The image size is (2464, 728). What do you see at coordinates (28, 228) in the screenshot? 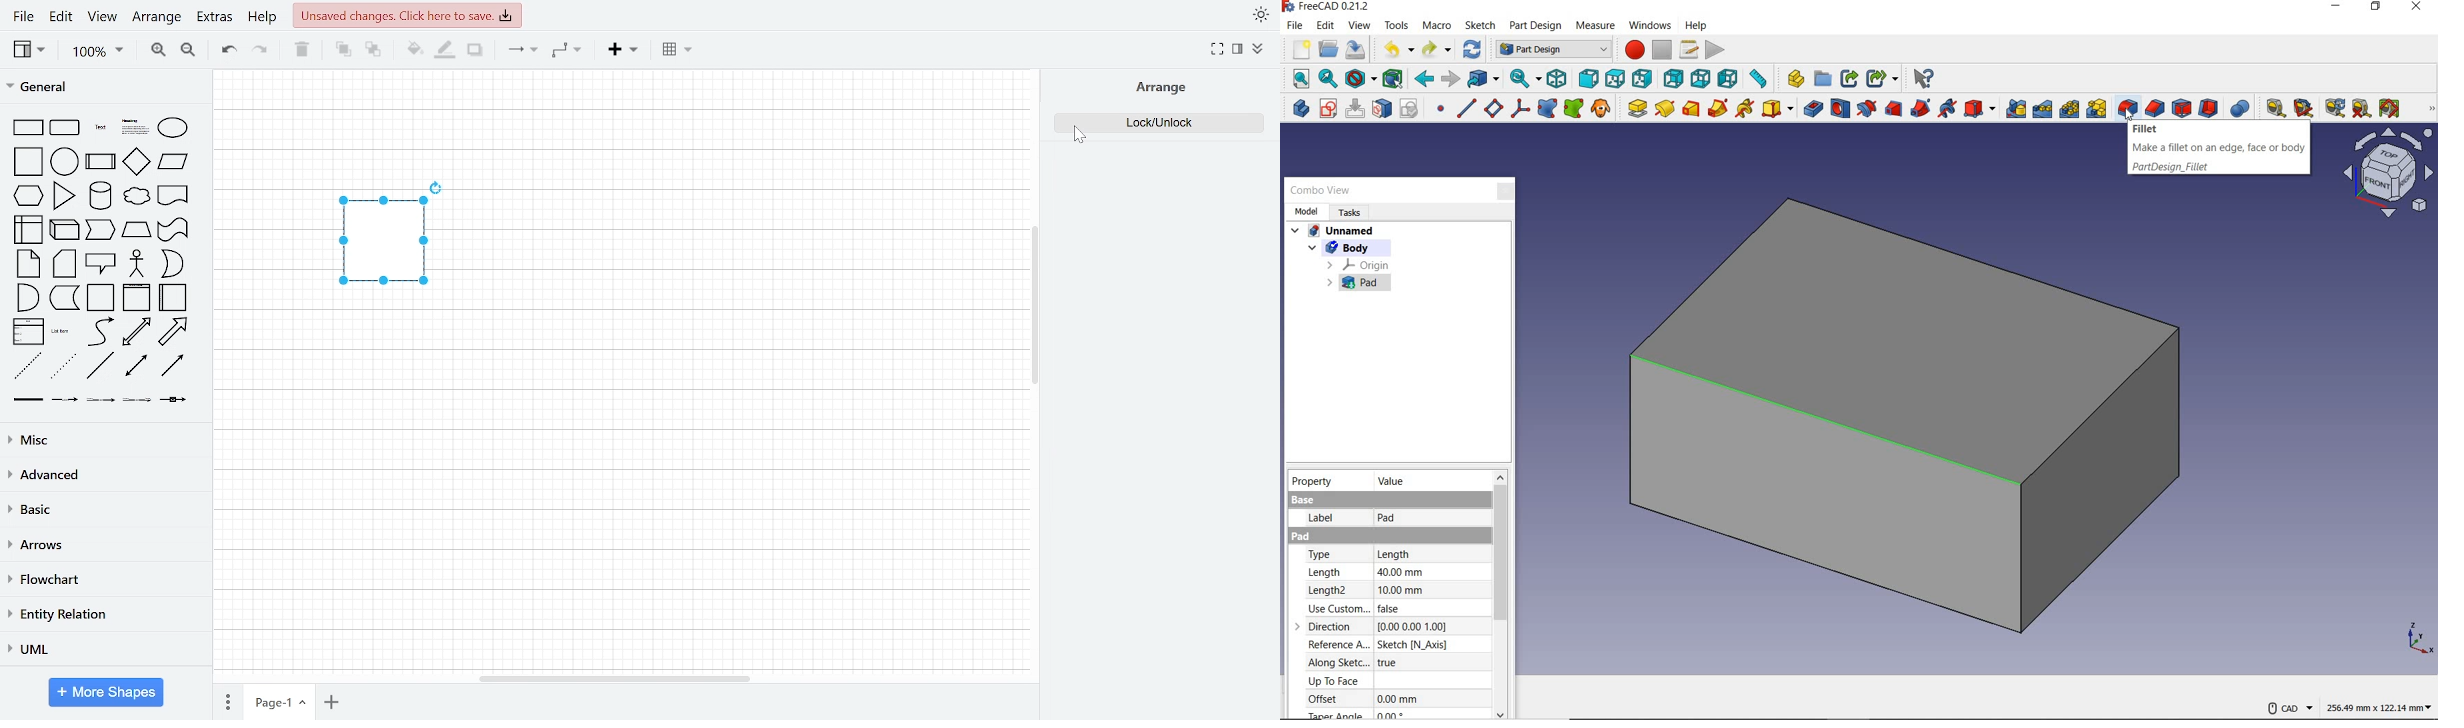
I see `internal storage` at bounding box center [28, 228].